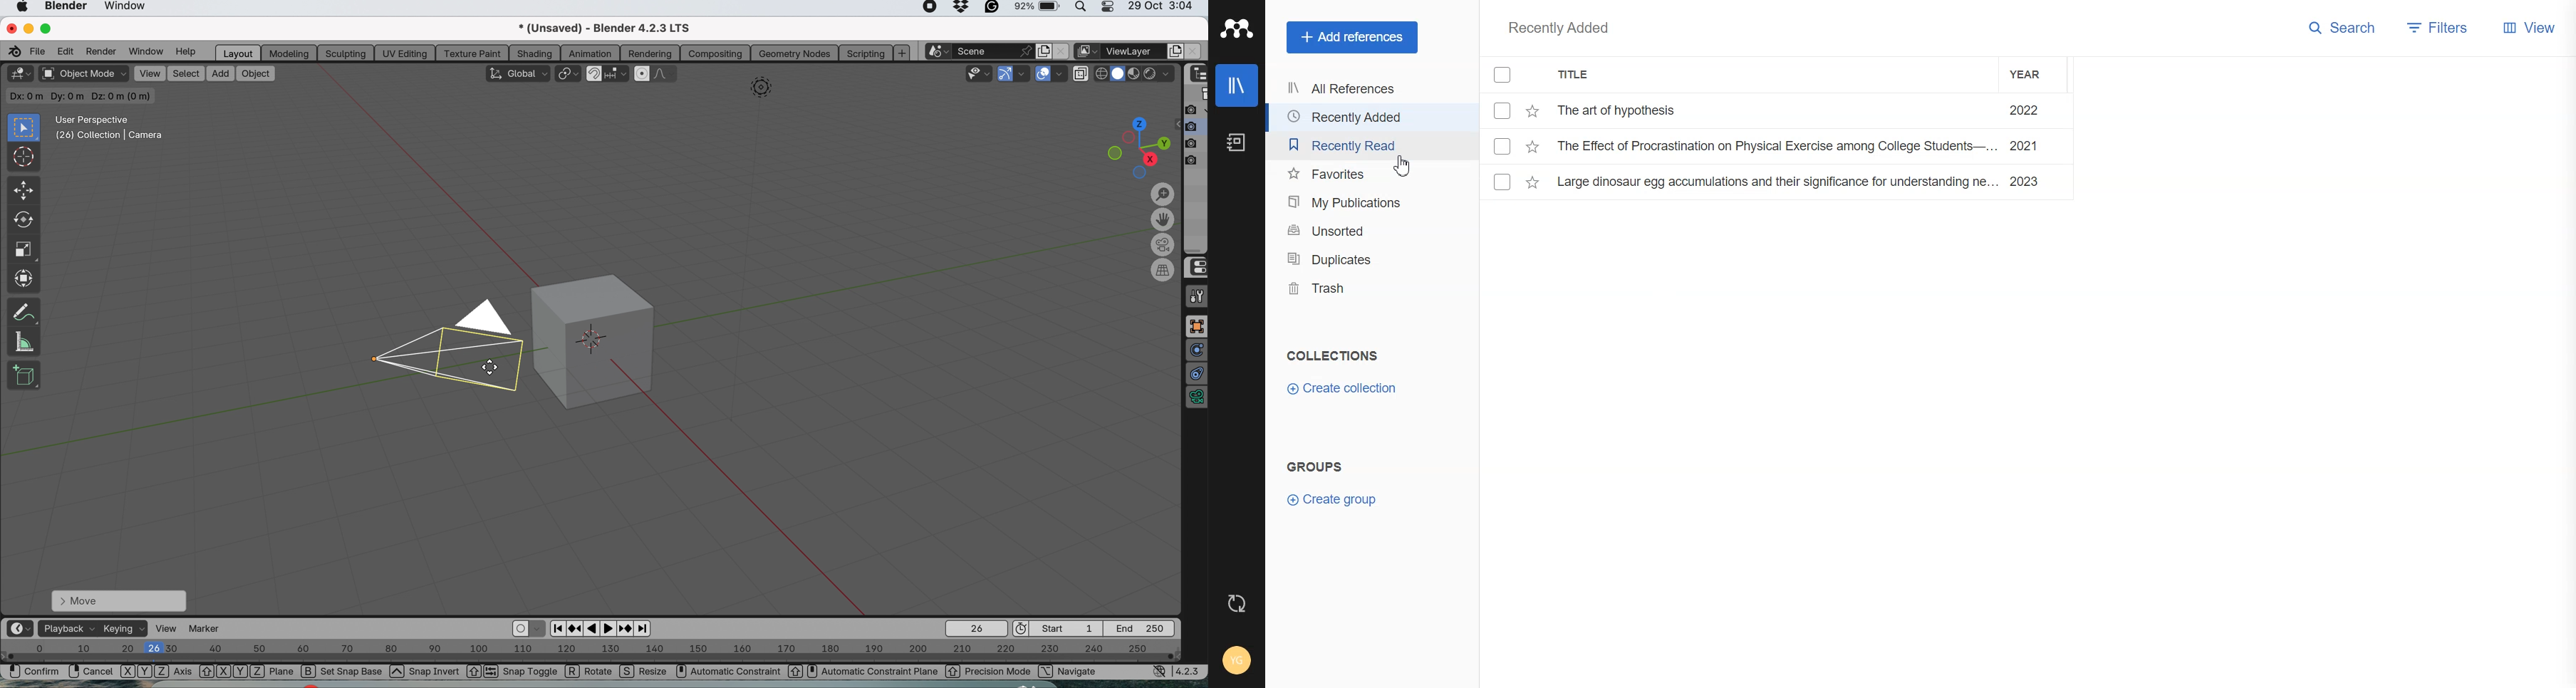  I want to click on cancel, so click(91, 671).